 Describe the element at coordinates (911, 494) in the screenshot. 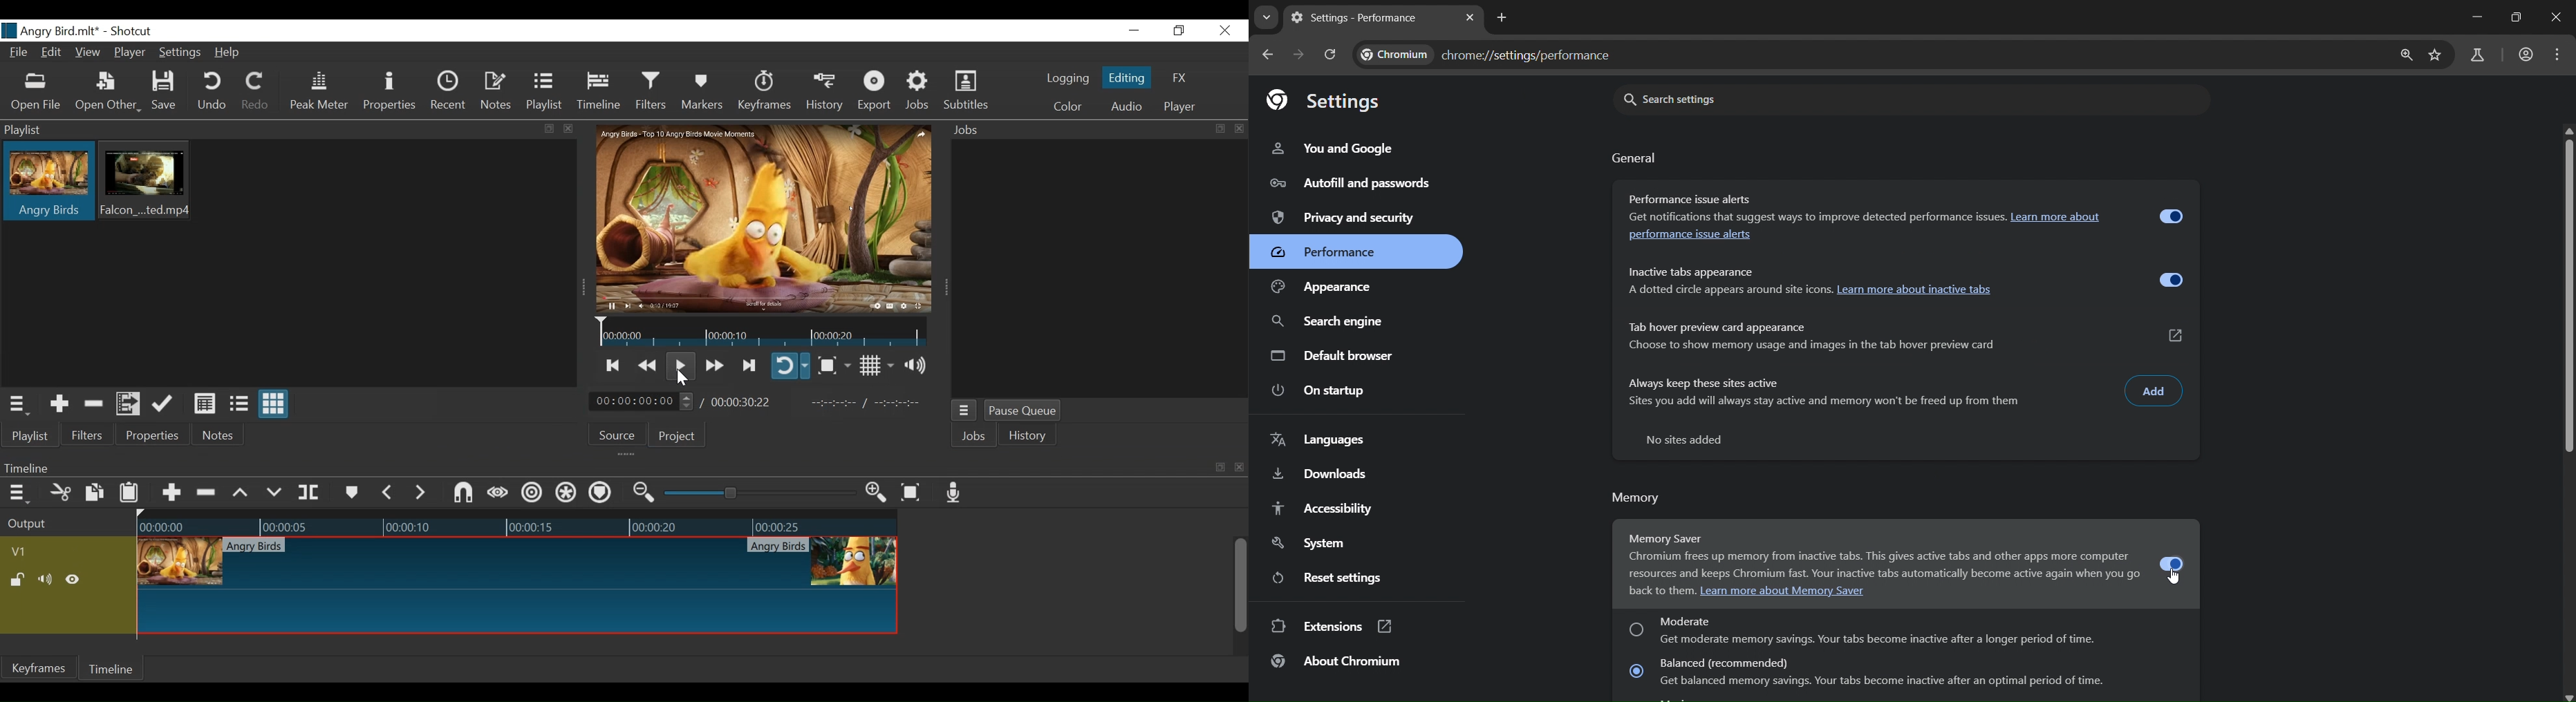

I see `Zoom timeline to fit` at that location.